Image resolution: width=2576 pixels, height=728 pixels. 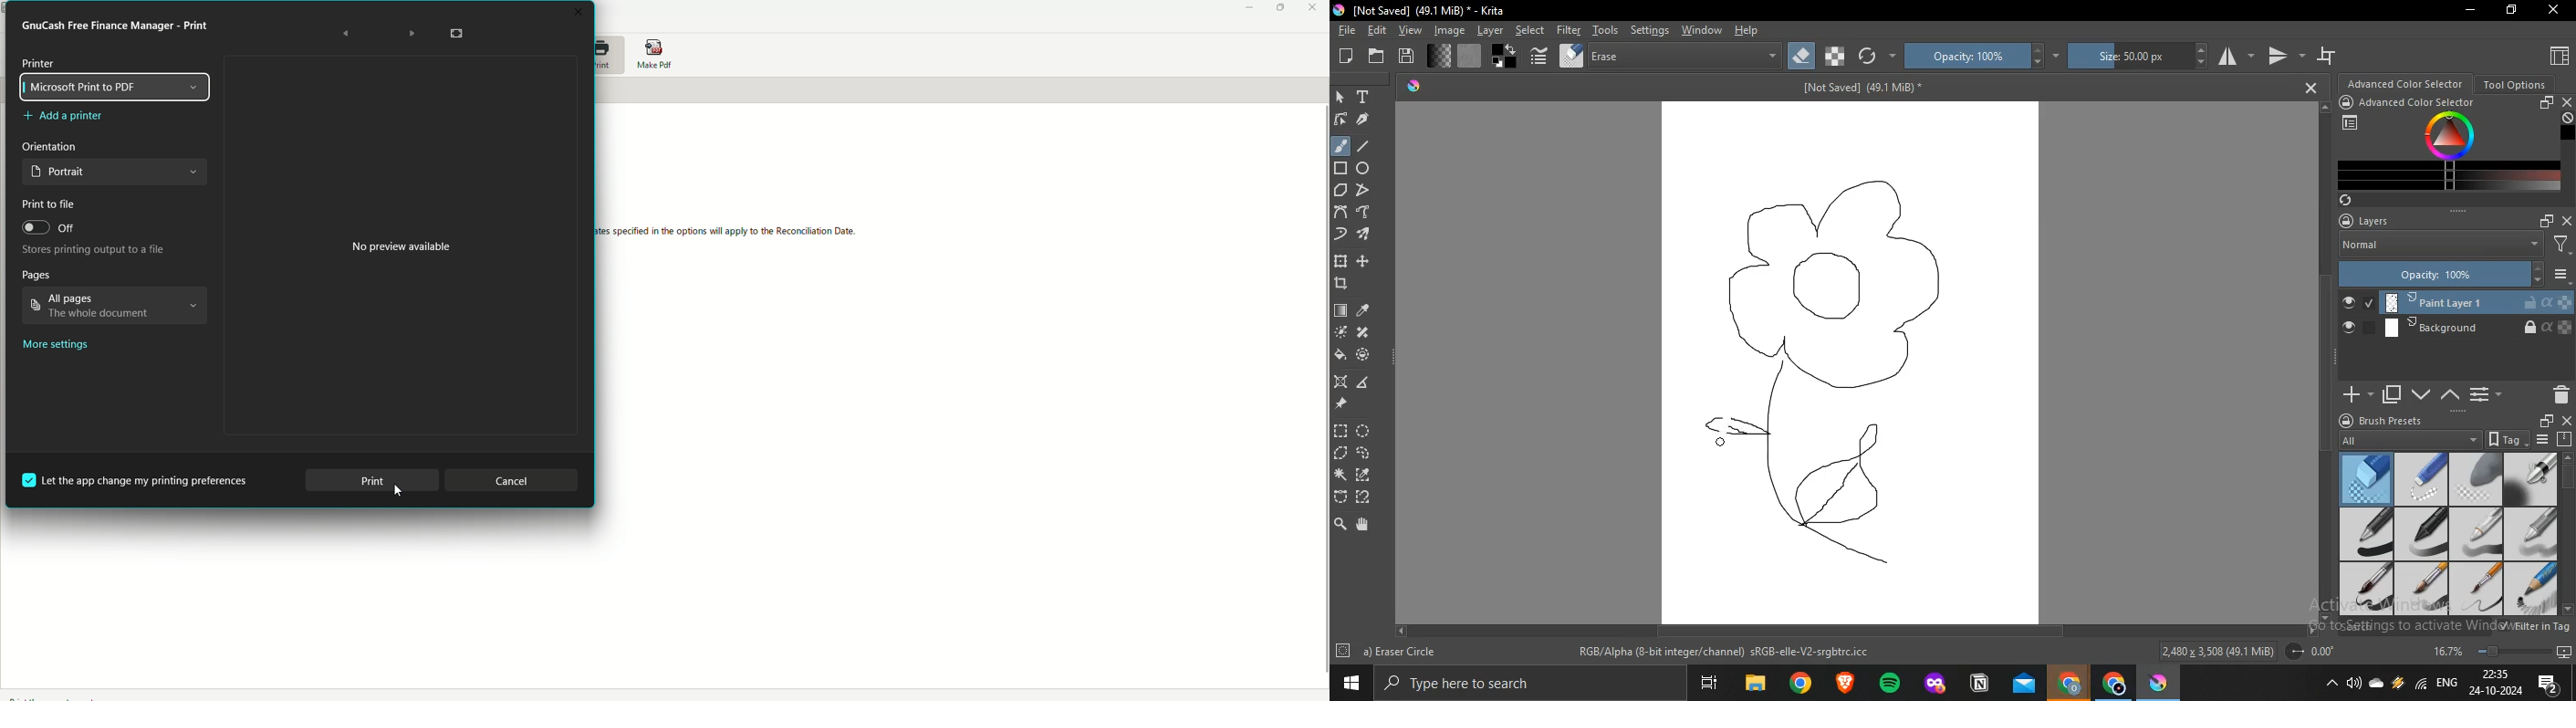 I want to click on dynamic brush tooth, so click(x=1341, y=235).